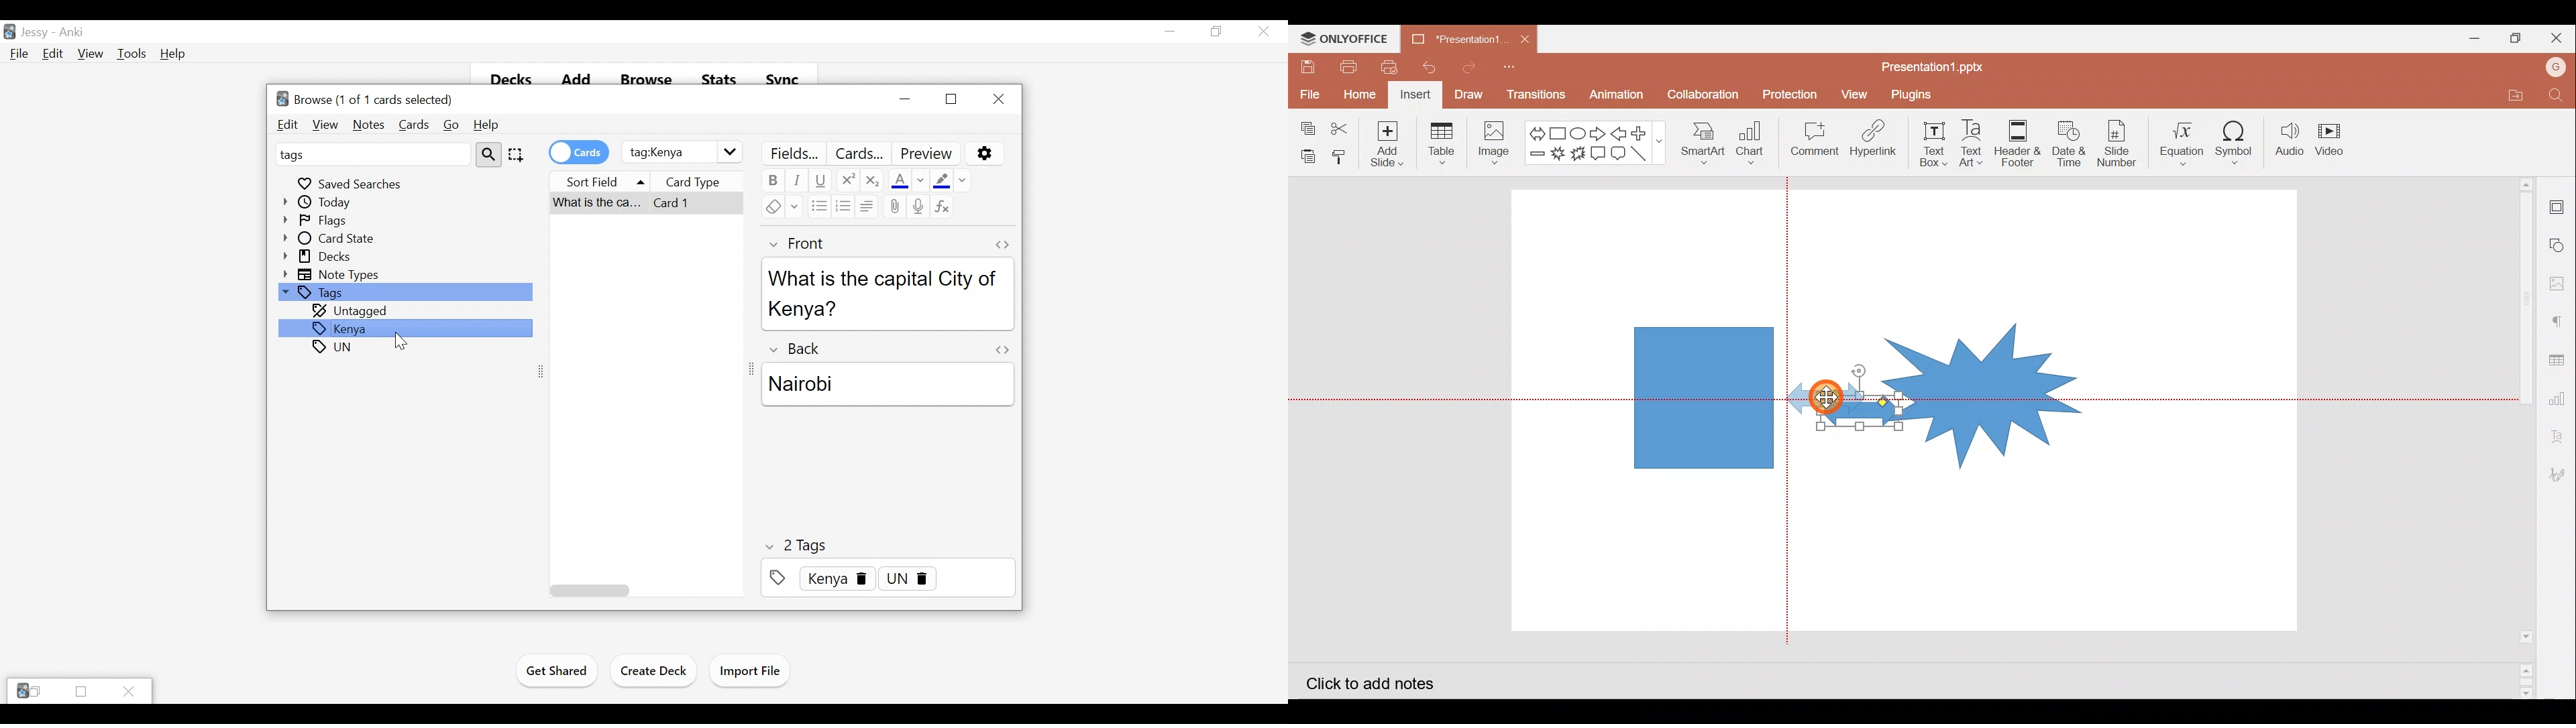 This screenshot has height=728, width=2576. Describe the element at coordinates (888, 578) in the screenshot. I see `Tags Field` at that location.